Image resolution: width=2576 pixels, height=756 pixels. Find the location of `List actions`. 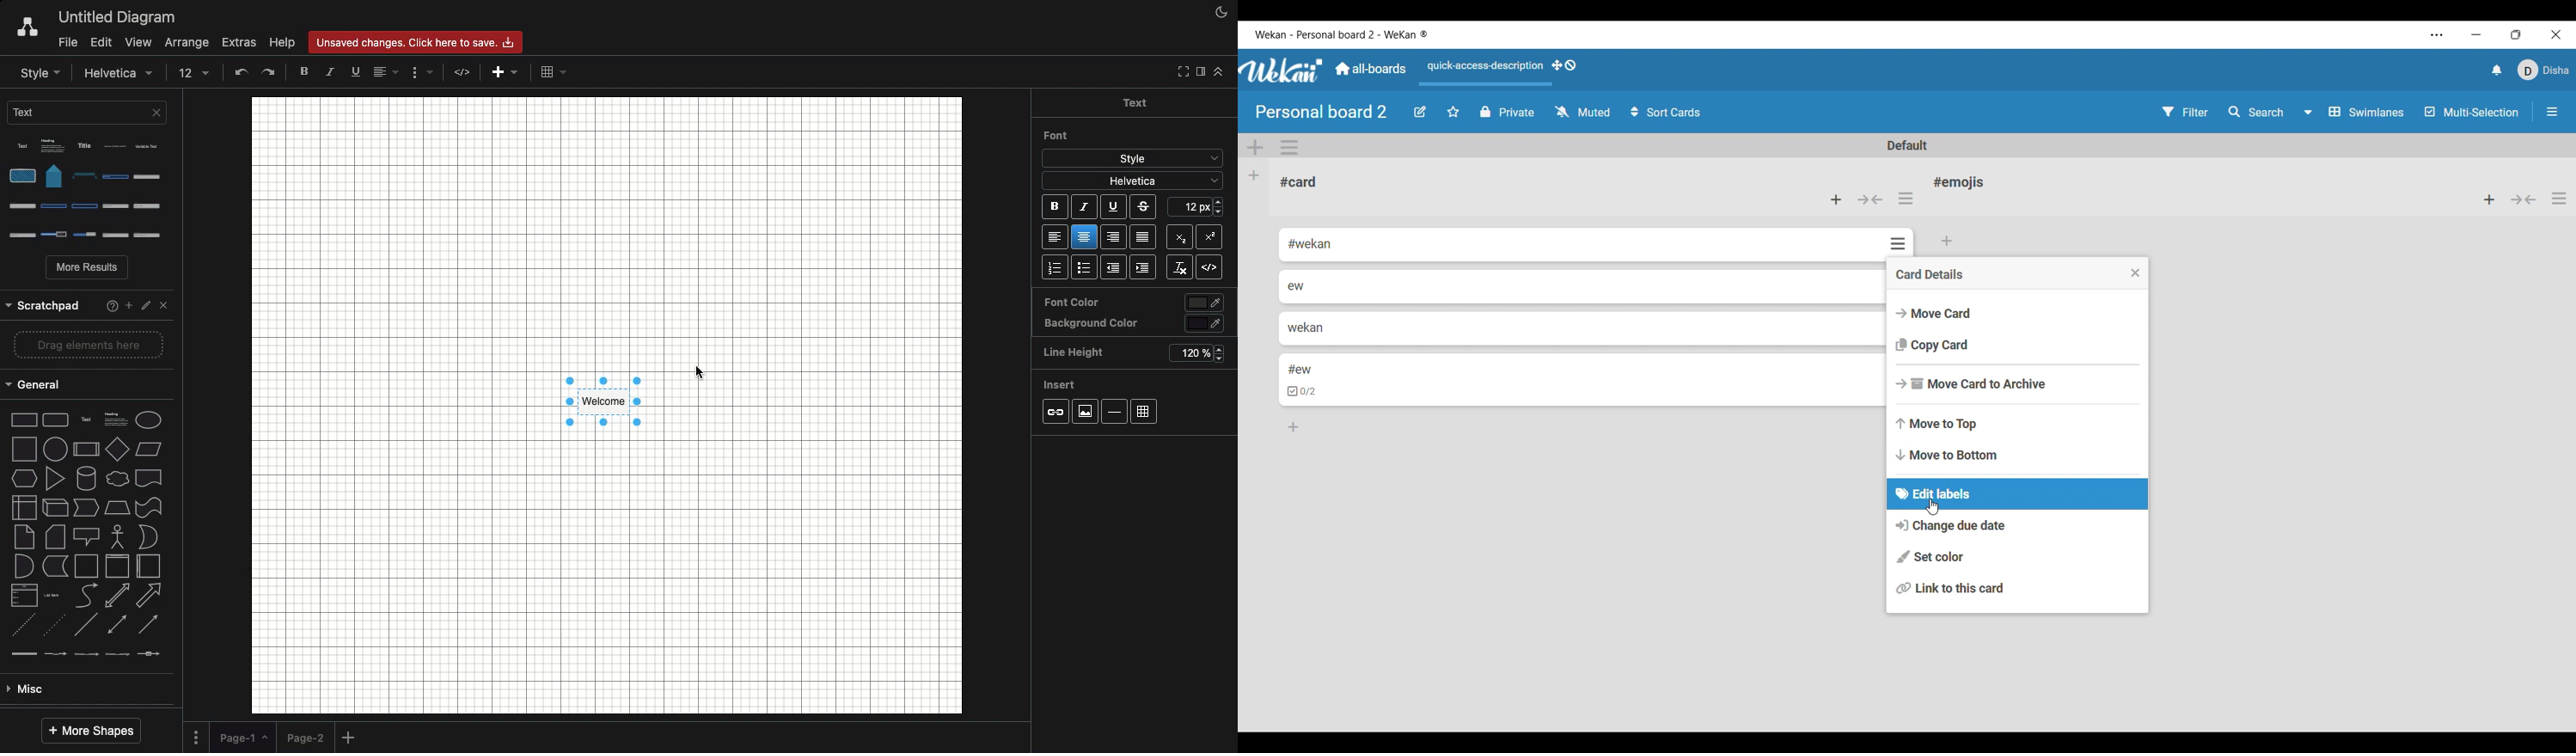

List actions is located at coordinates (1906, 198).